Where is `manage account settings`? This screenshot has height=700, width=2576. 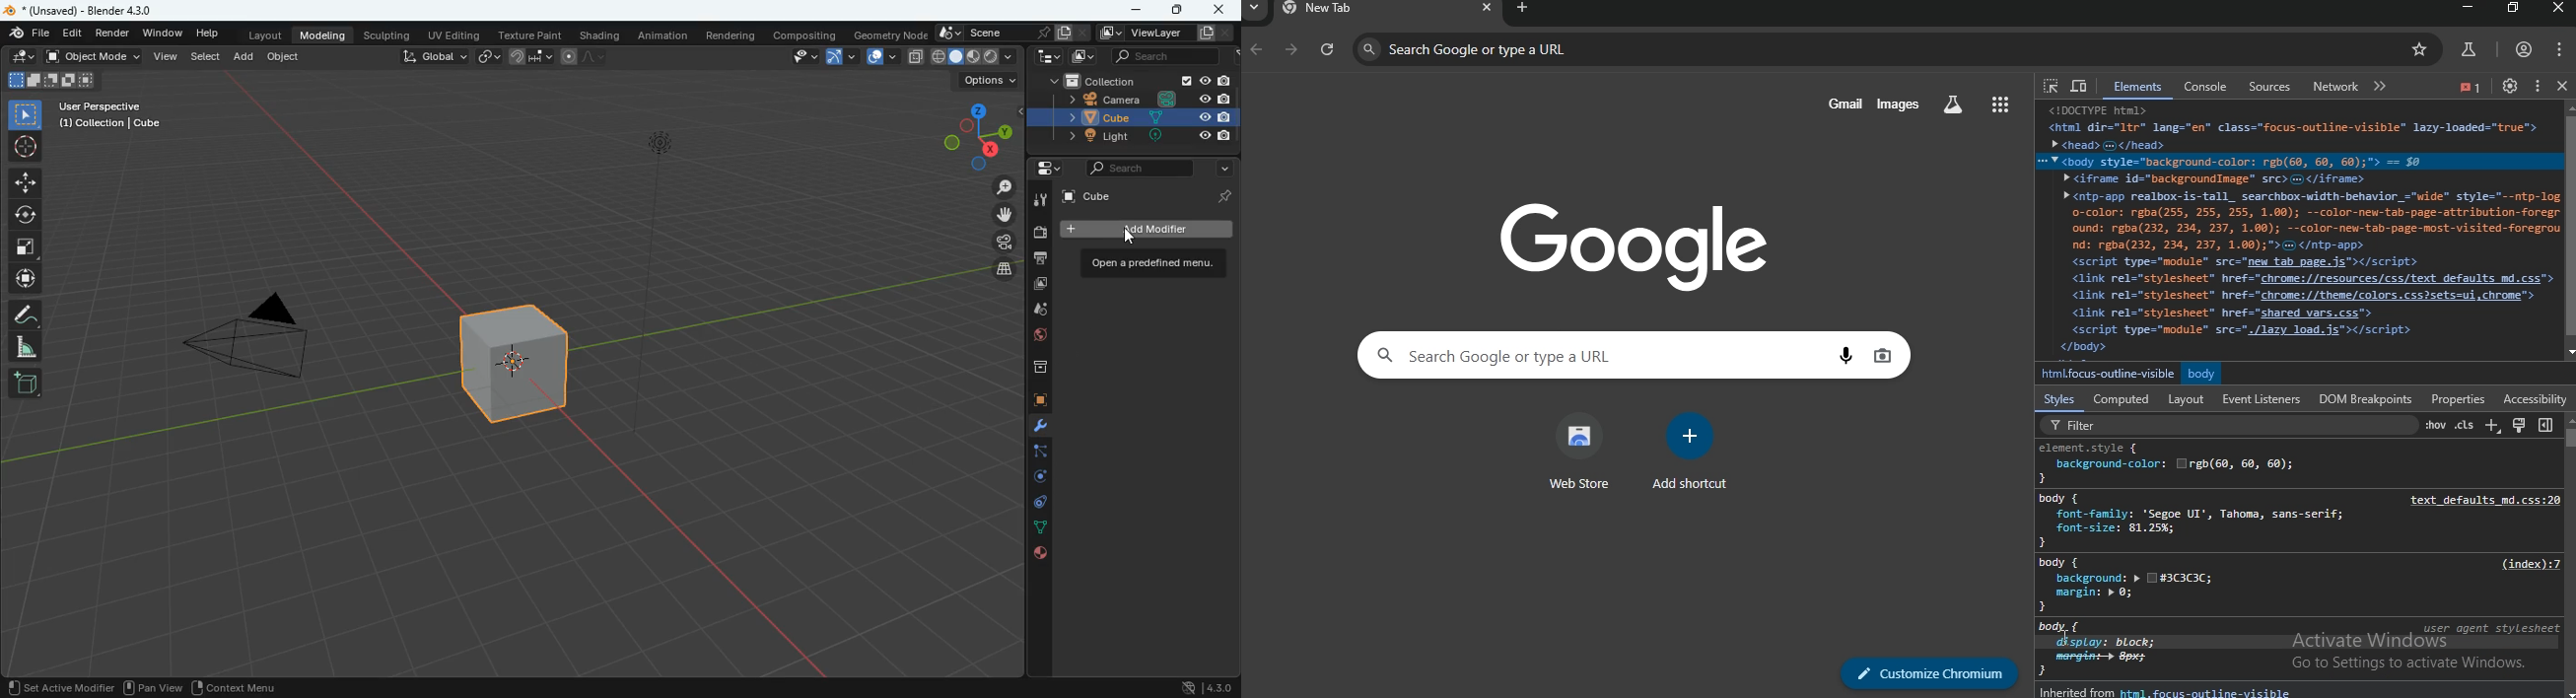
manage account settings is located at coordinates (2562, 49).